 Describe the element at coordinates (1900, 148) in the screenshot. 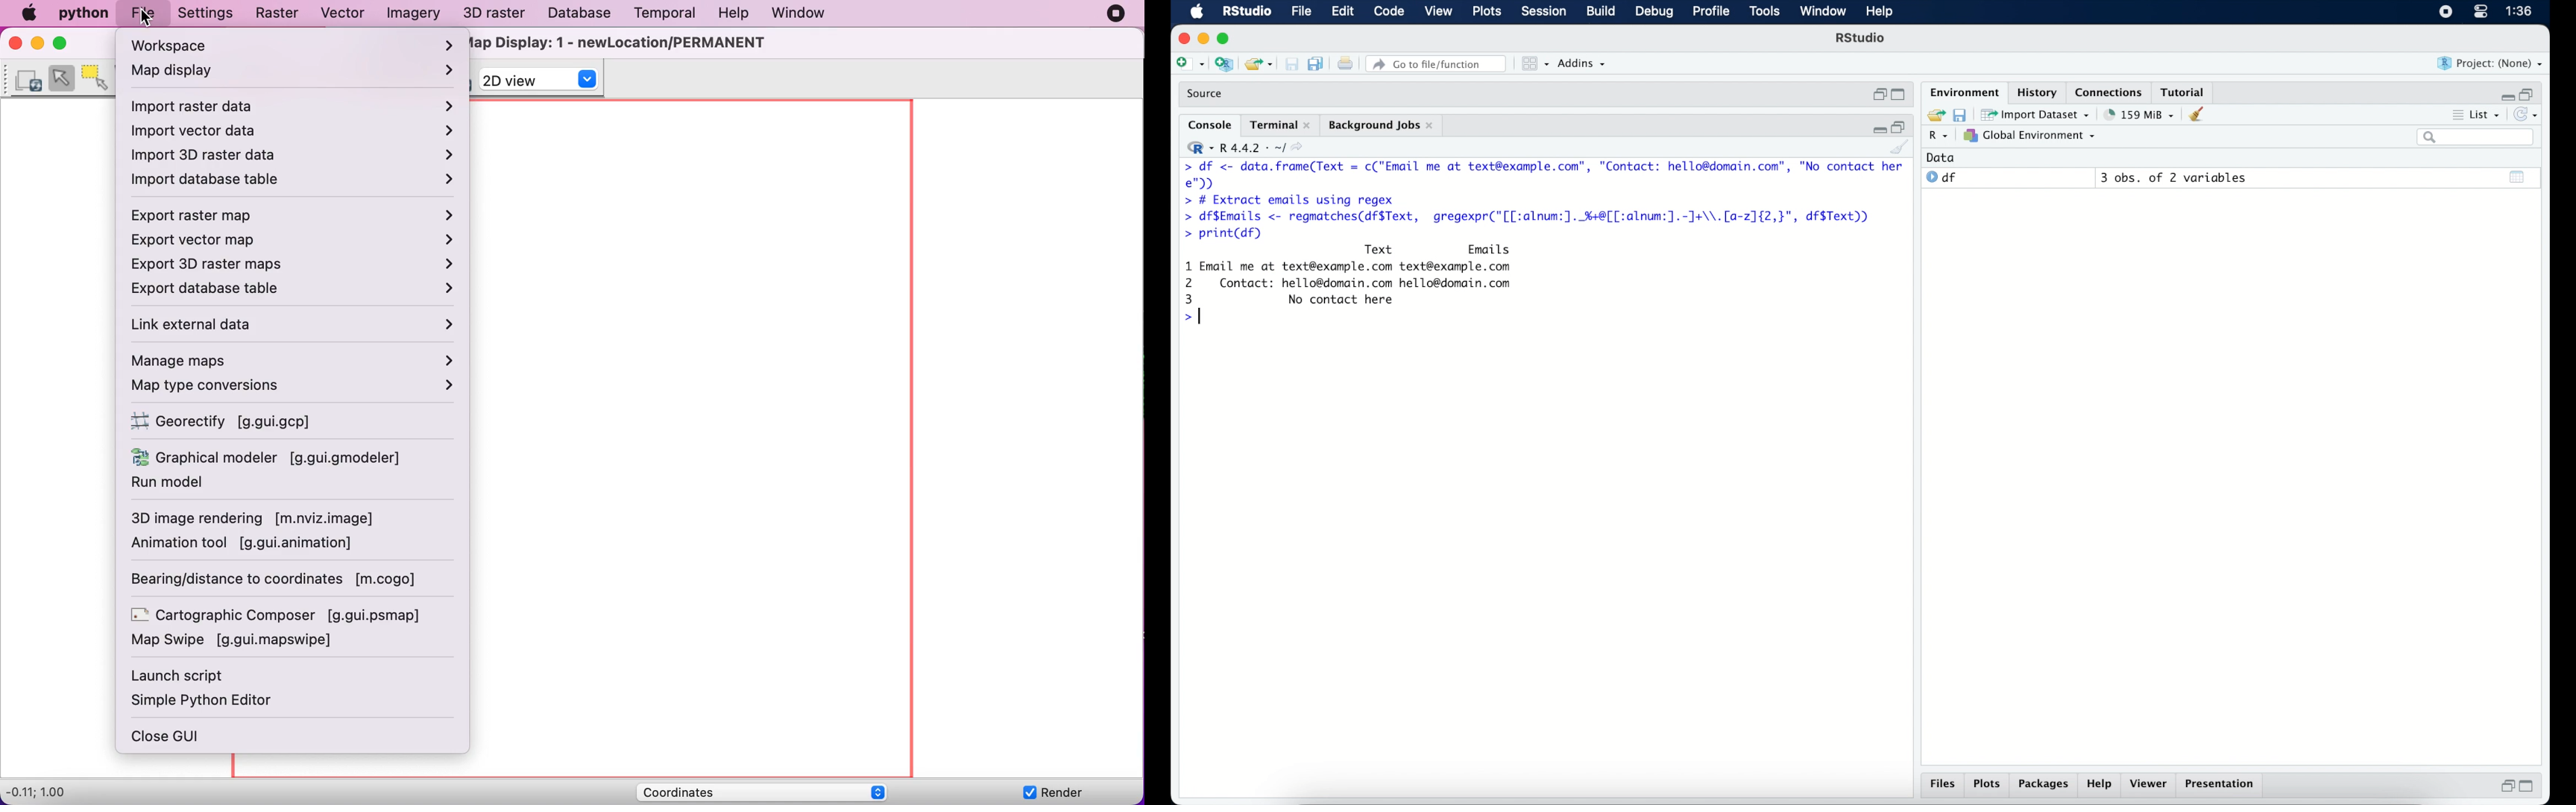

I see `clear console` at that location.